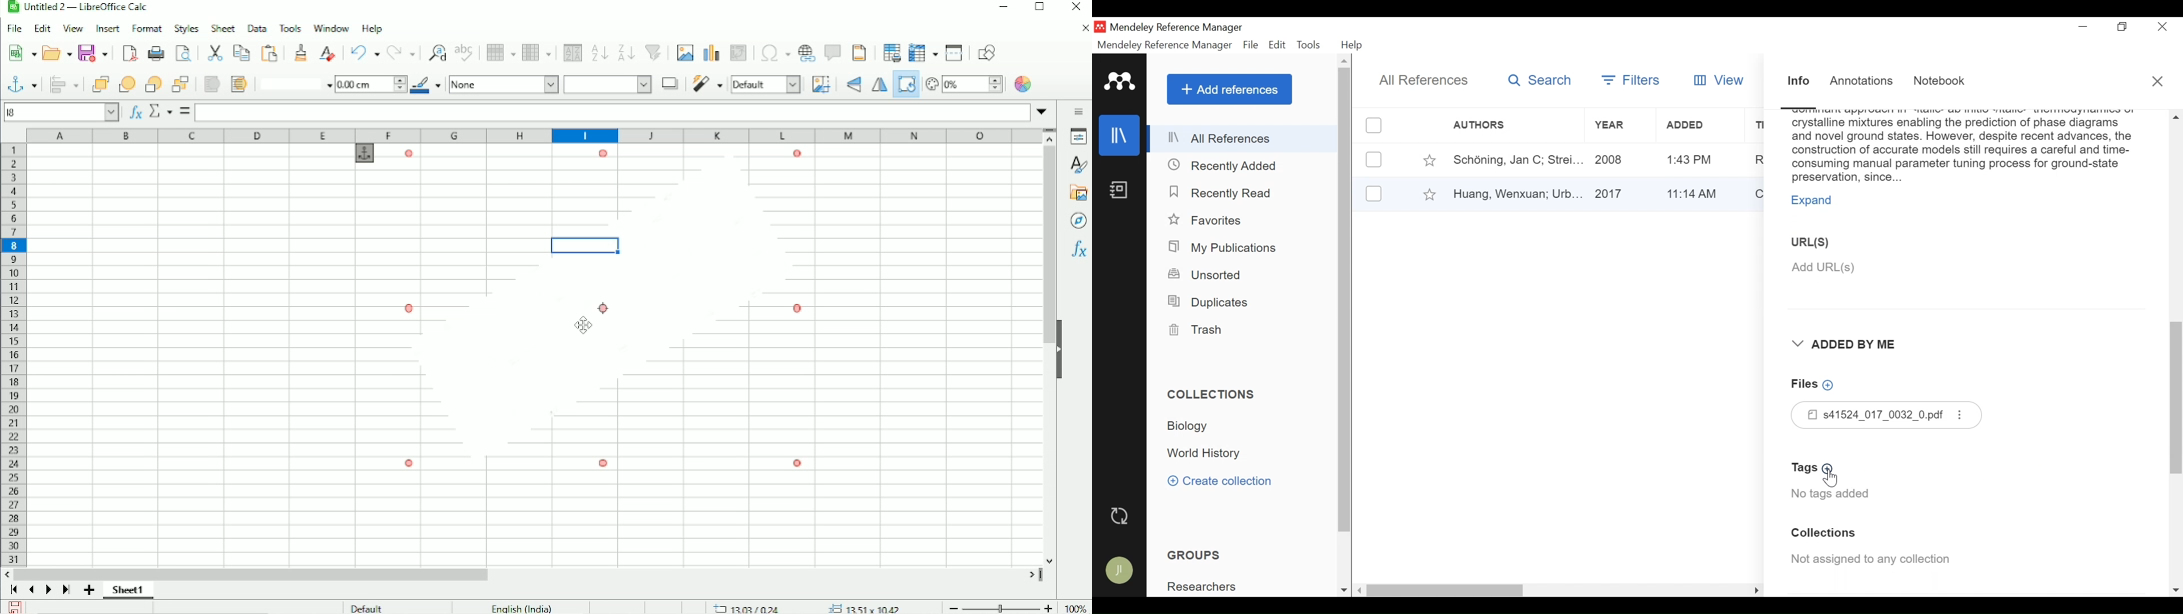 The width and height of the screenshot is (2184, 616). Describe the element at coordinates (1697, 126) in the screenshot. I see `Added` at that location.